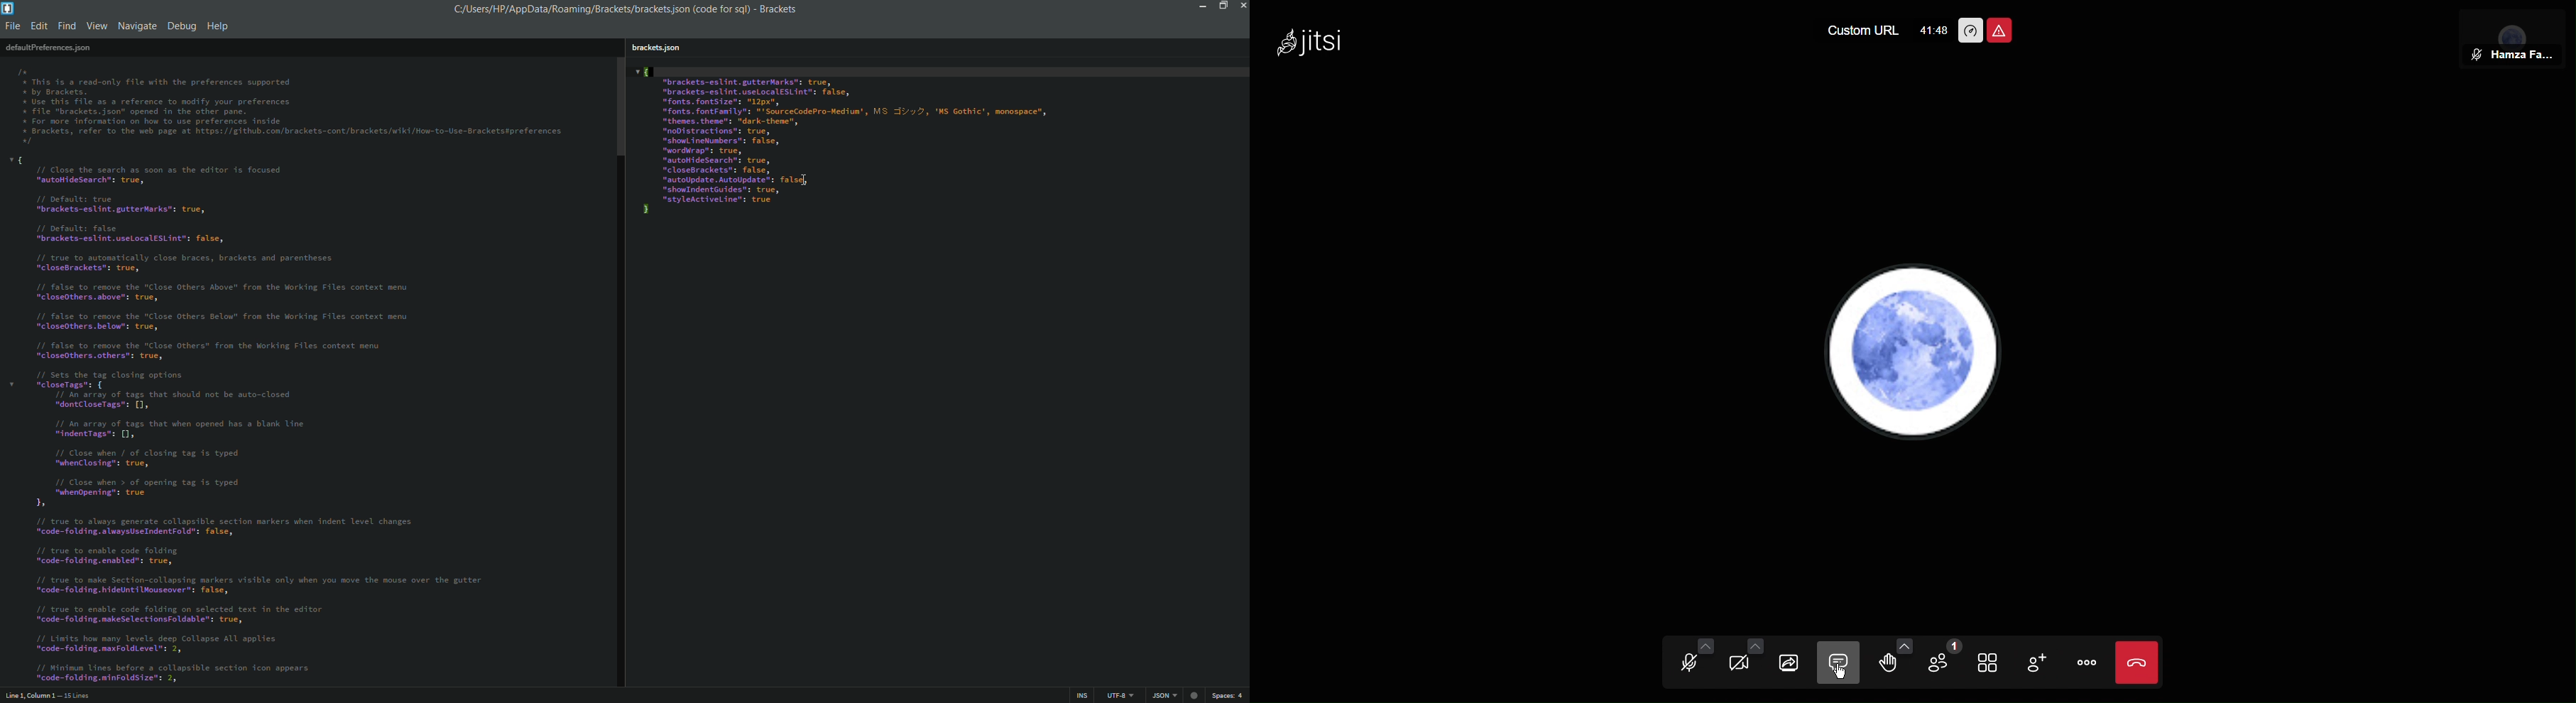 This screenshot has width=2576, height=728. I want to click on C/Users/HP/AppData/Roaming/Brackets/bracketsjson (code for sql) - Brackets, so click(631, 10).